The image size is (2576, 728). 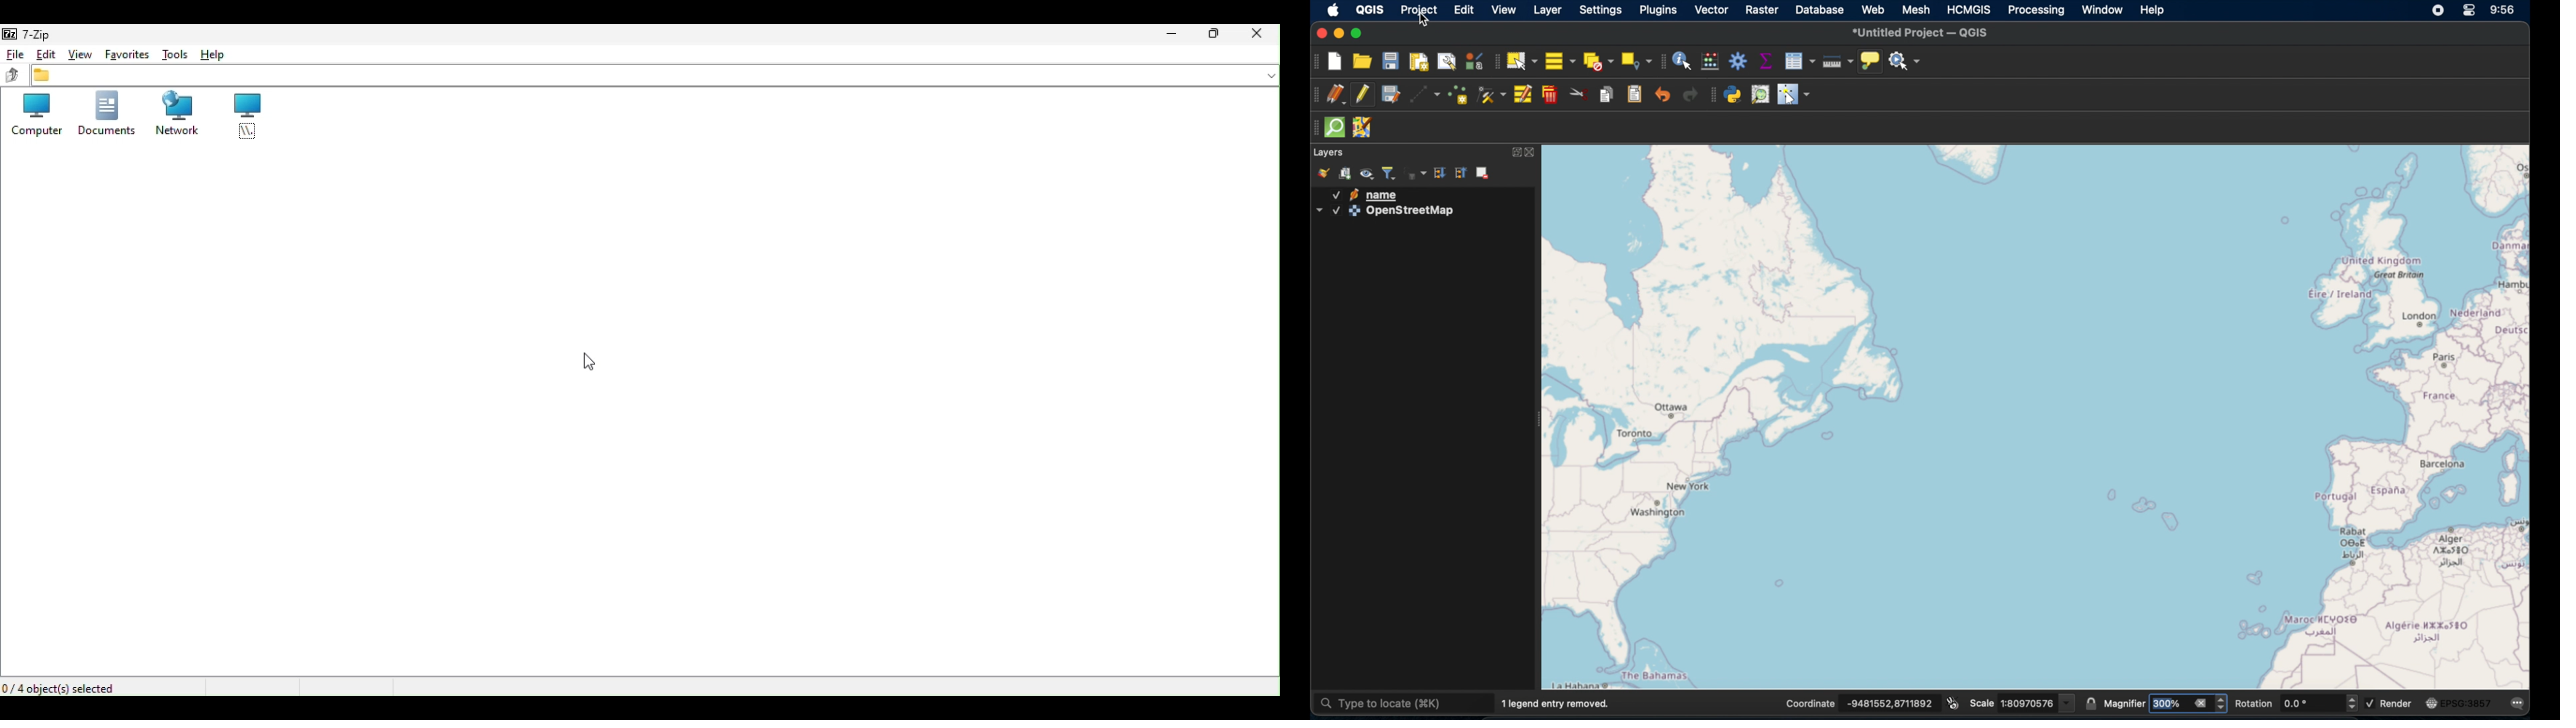 I want to click on web, so click(x=1873, y=9).